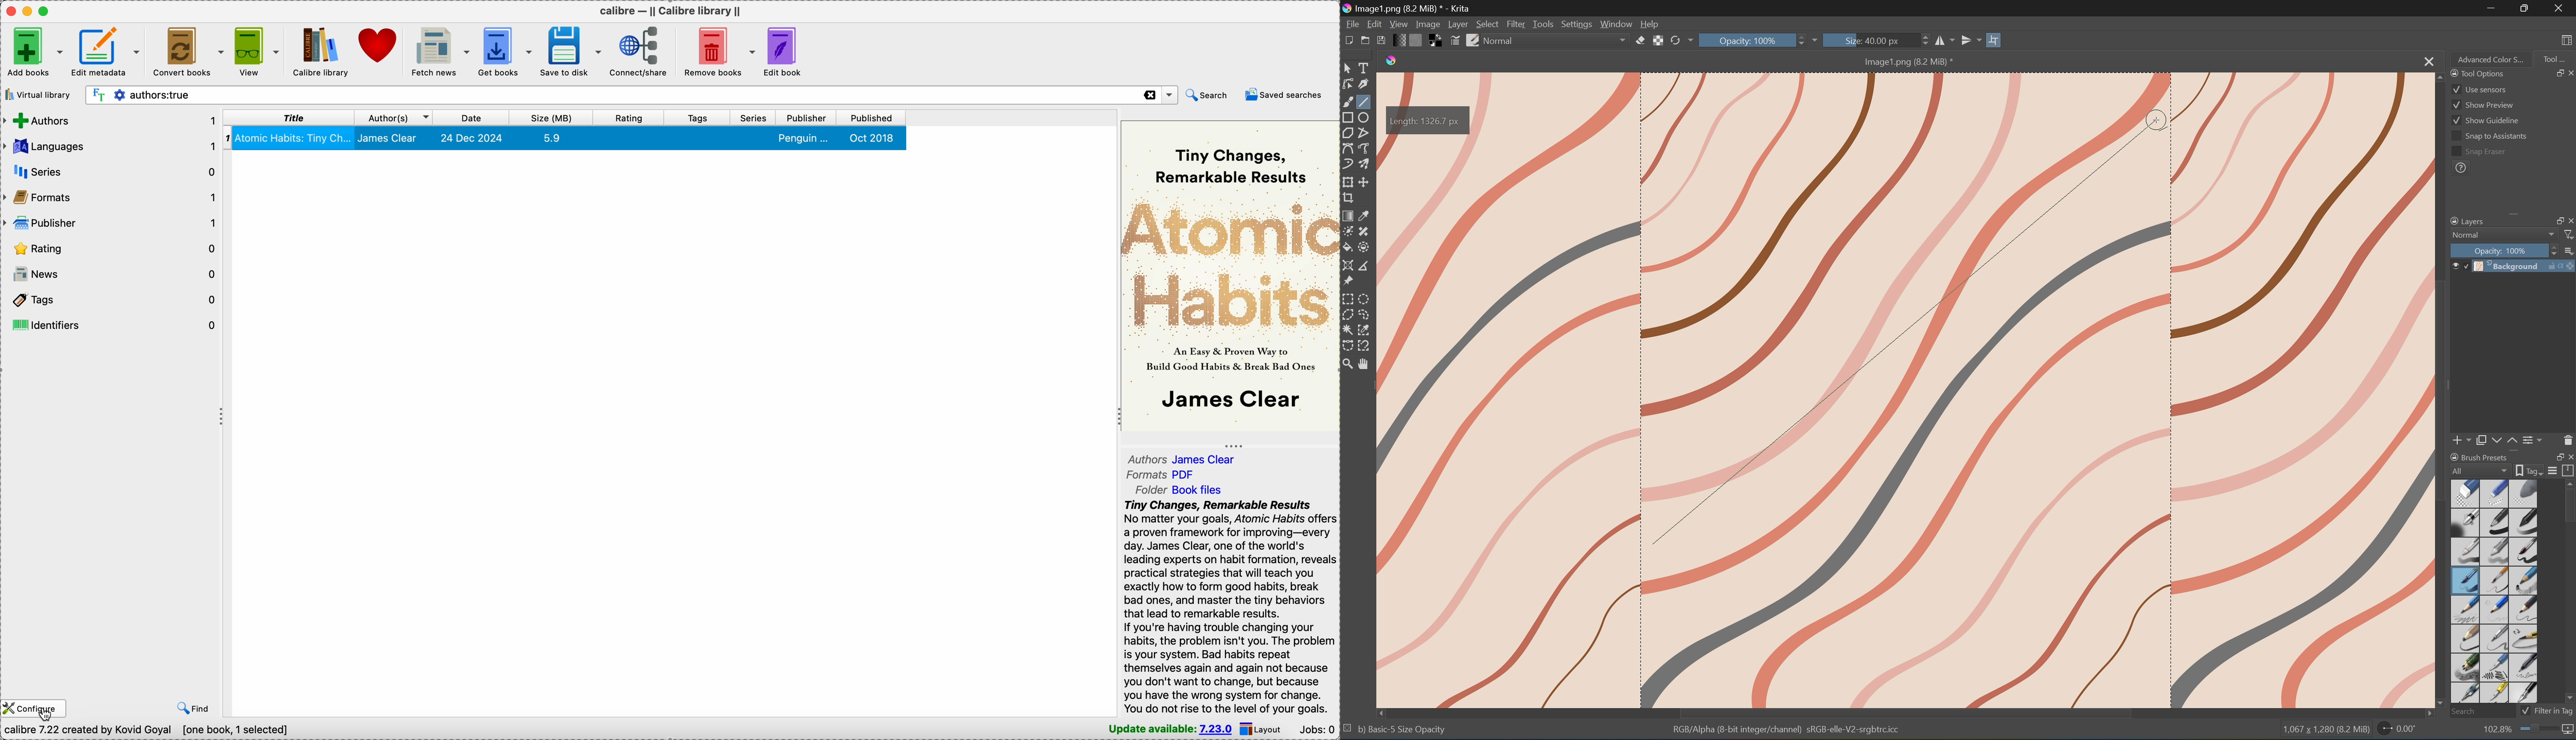 This screenshot has height=756, width=2576. I want to click on Snap to assistants, so click(2489, 137).